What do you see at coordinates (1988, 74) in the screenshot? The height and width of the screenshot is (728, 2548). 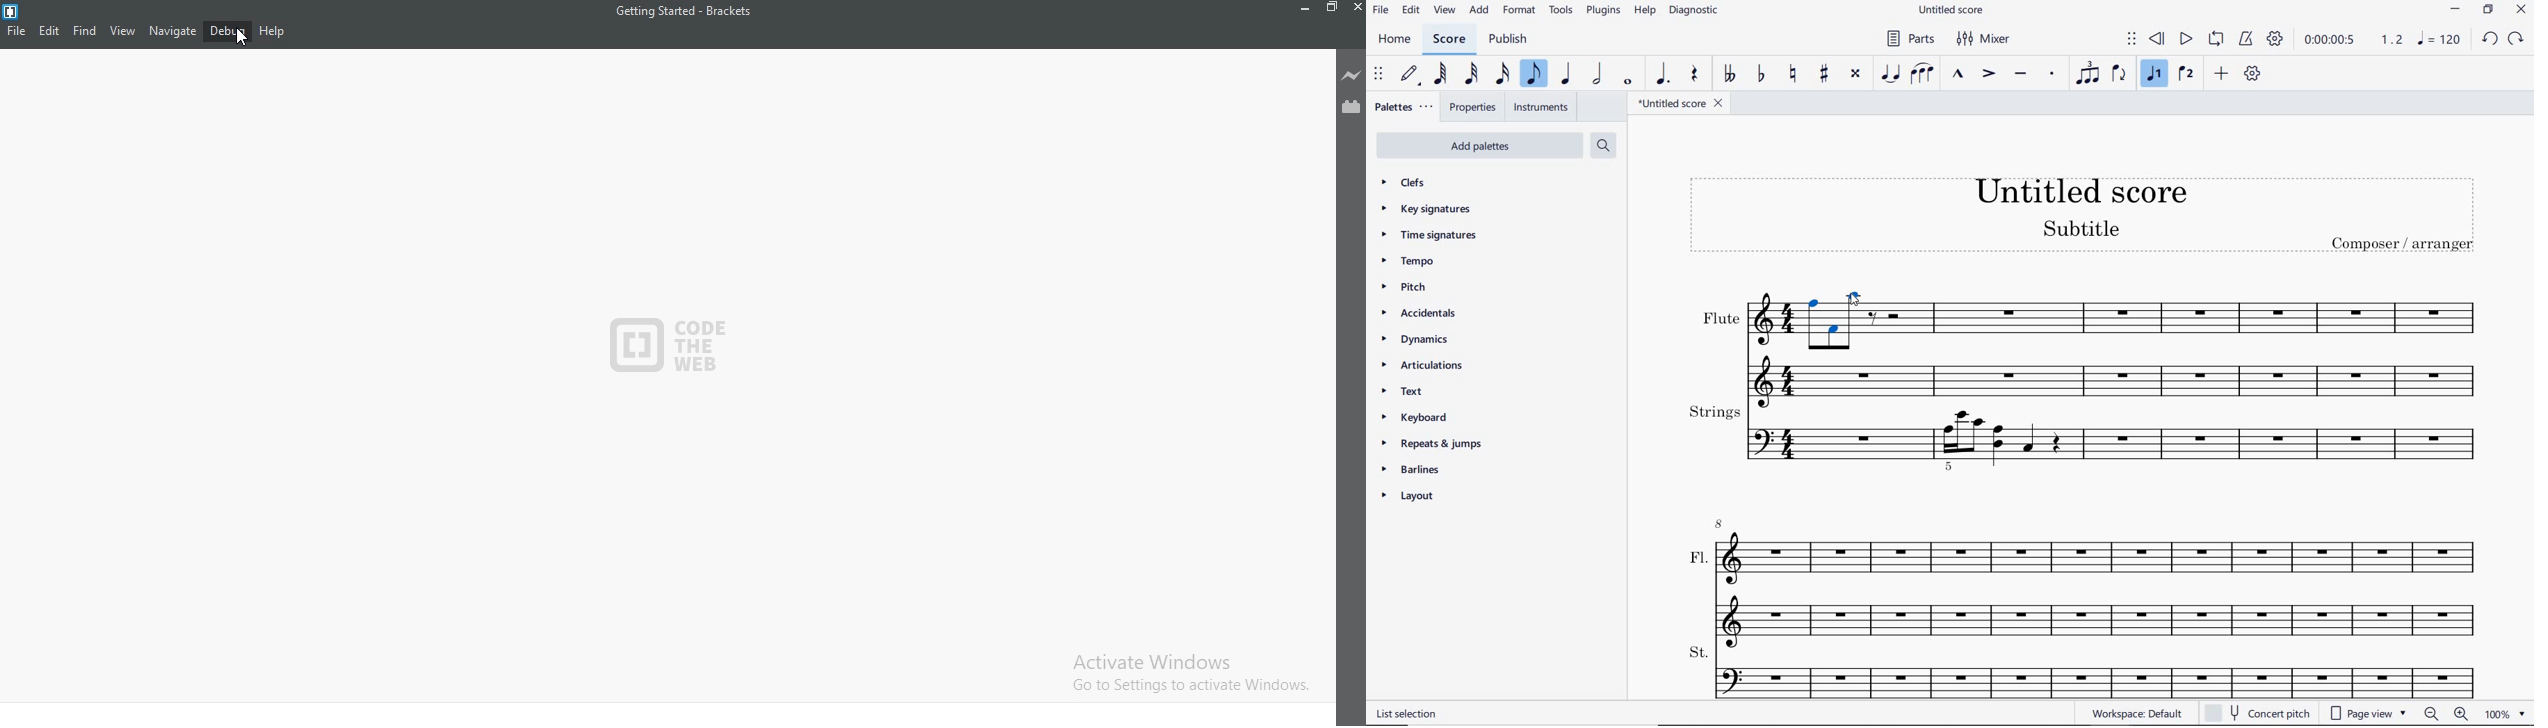 I see `ACCENT` at bounding box center [1988, 74].